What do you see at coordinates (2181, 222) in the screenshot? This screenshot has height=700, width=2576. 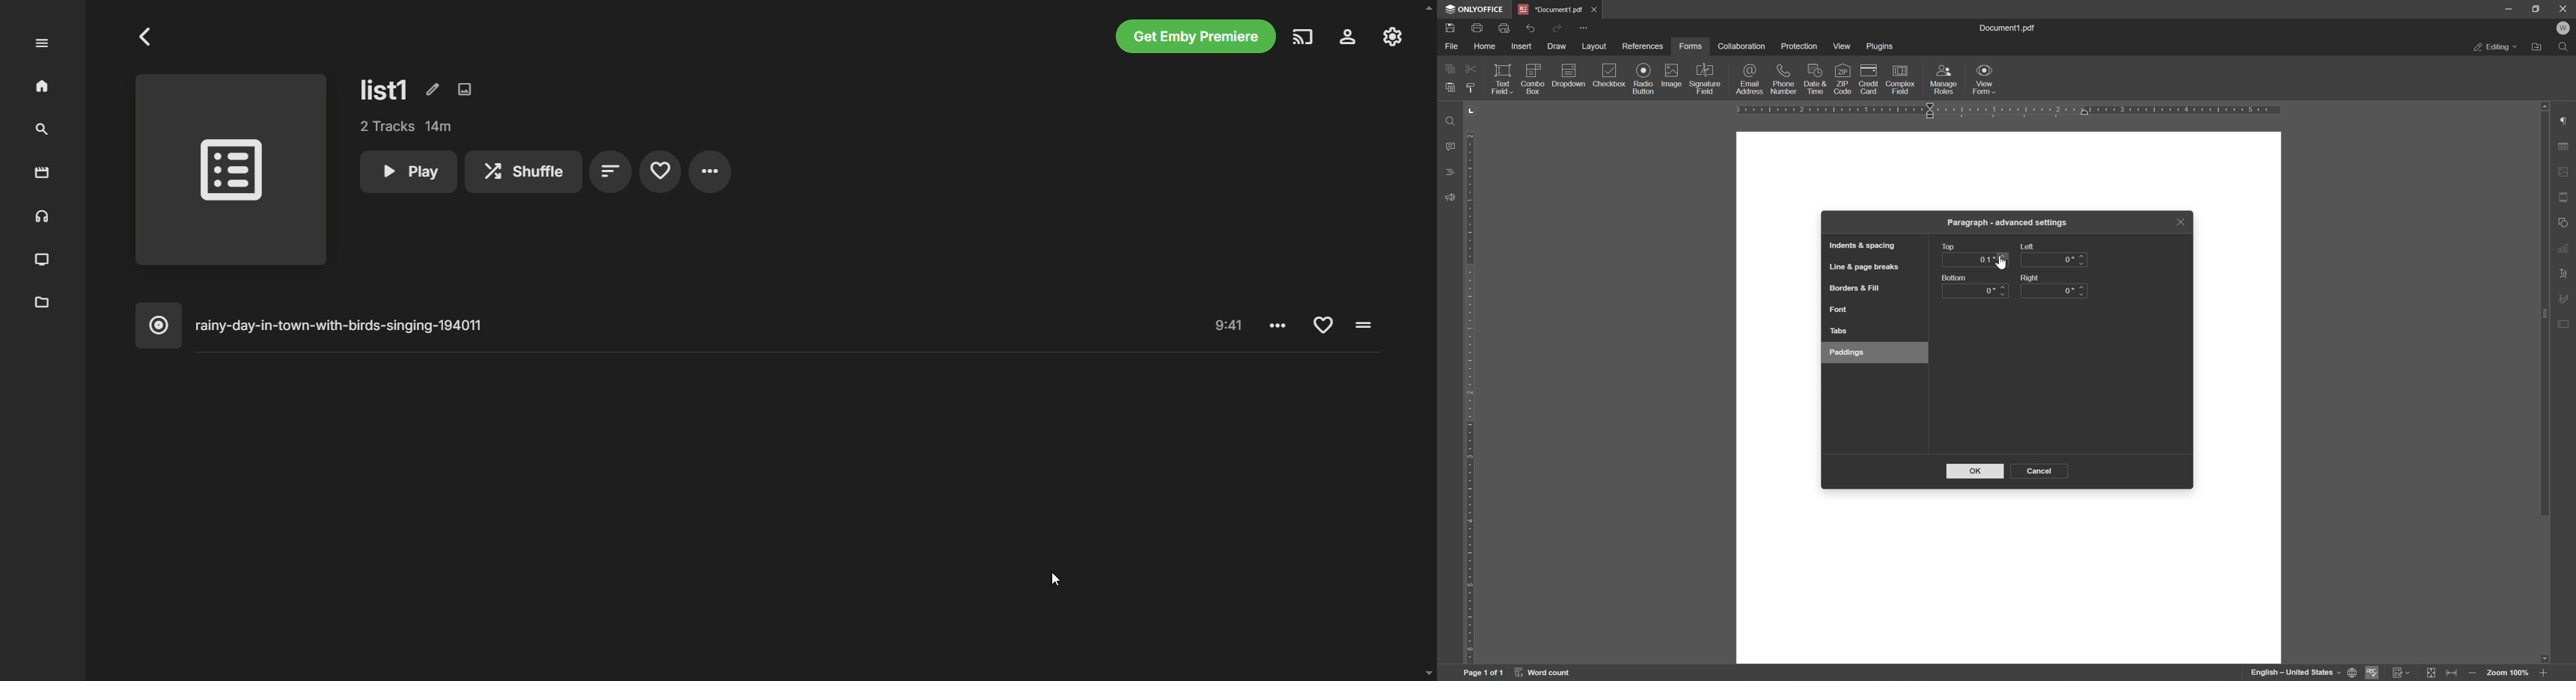 I see `close` at bounding box center [2181, 222].